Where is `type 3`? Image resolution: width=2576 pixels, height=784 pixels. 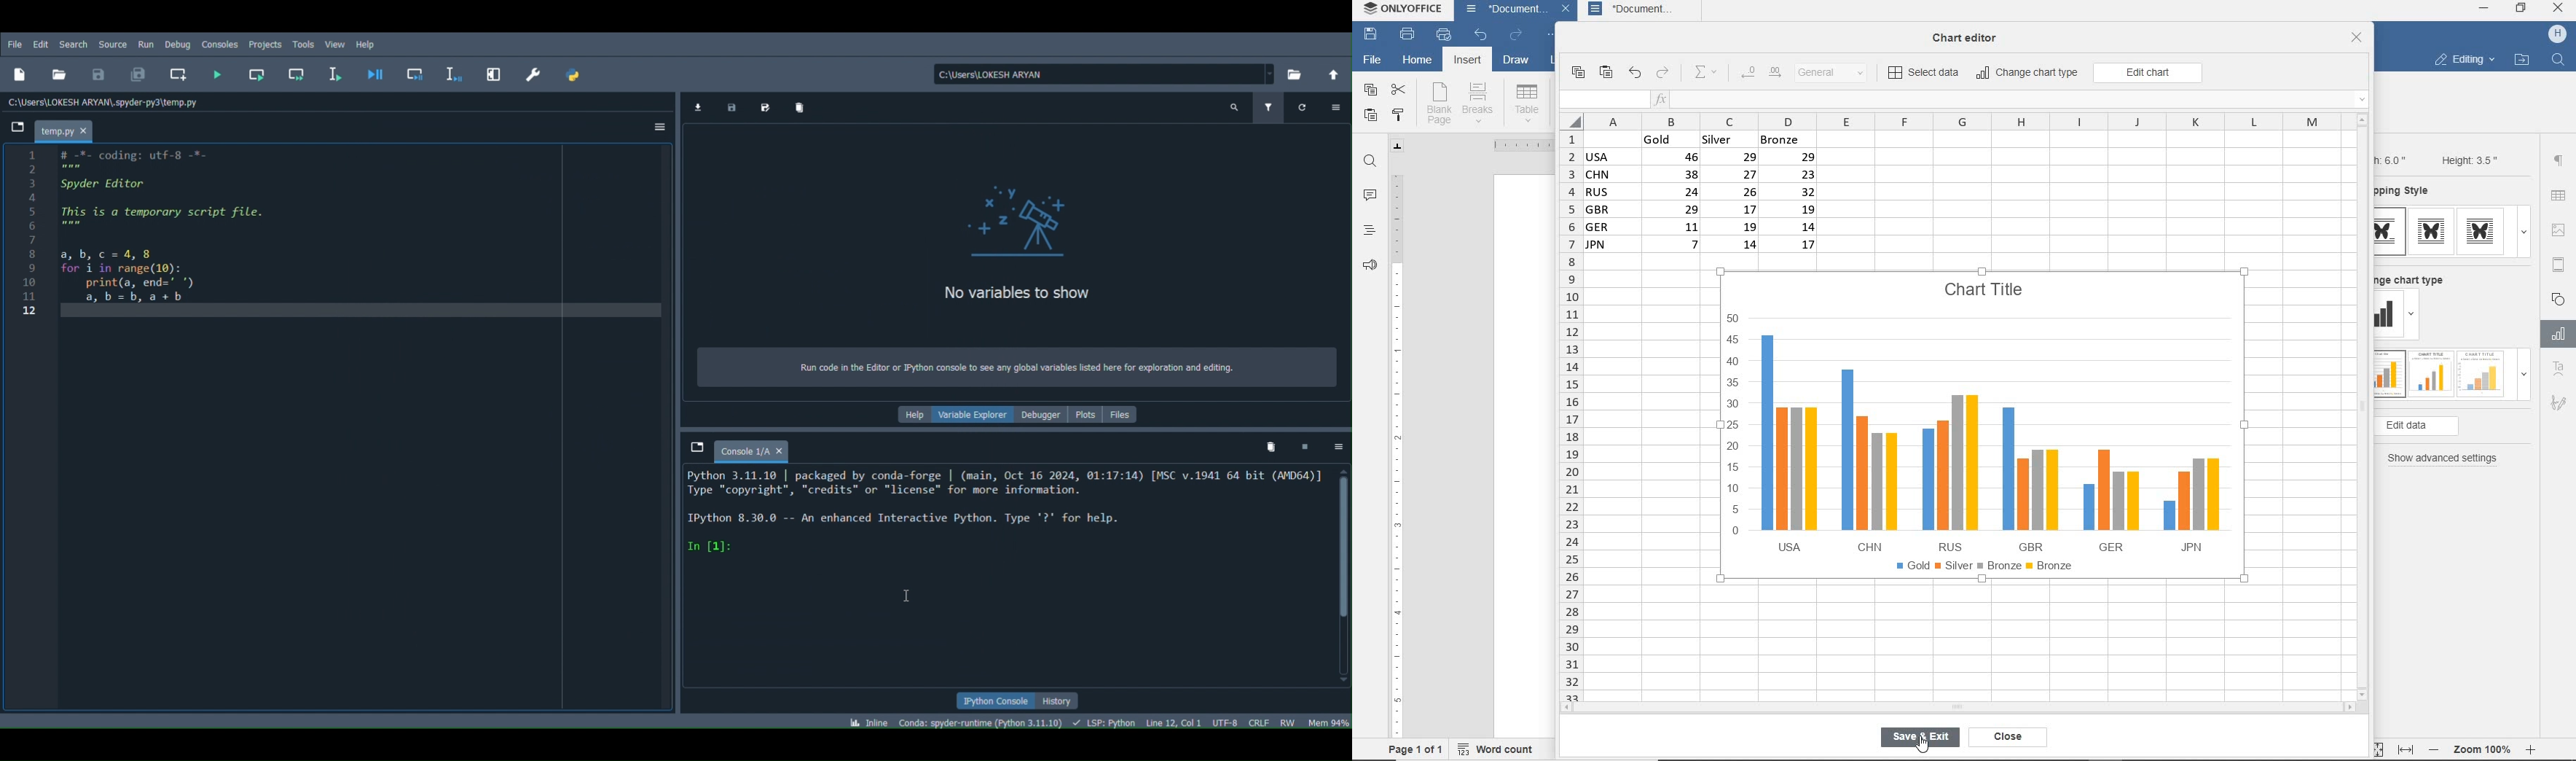
type 3 is located at coordinates (2484, 231).